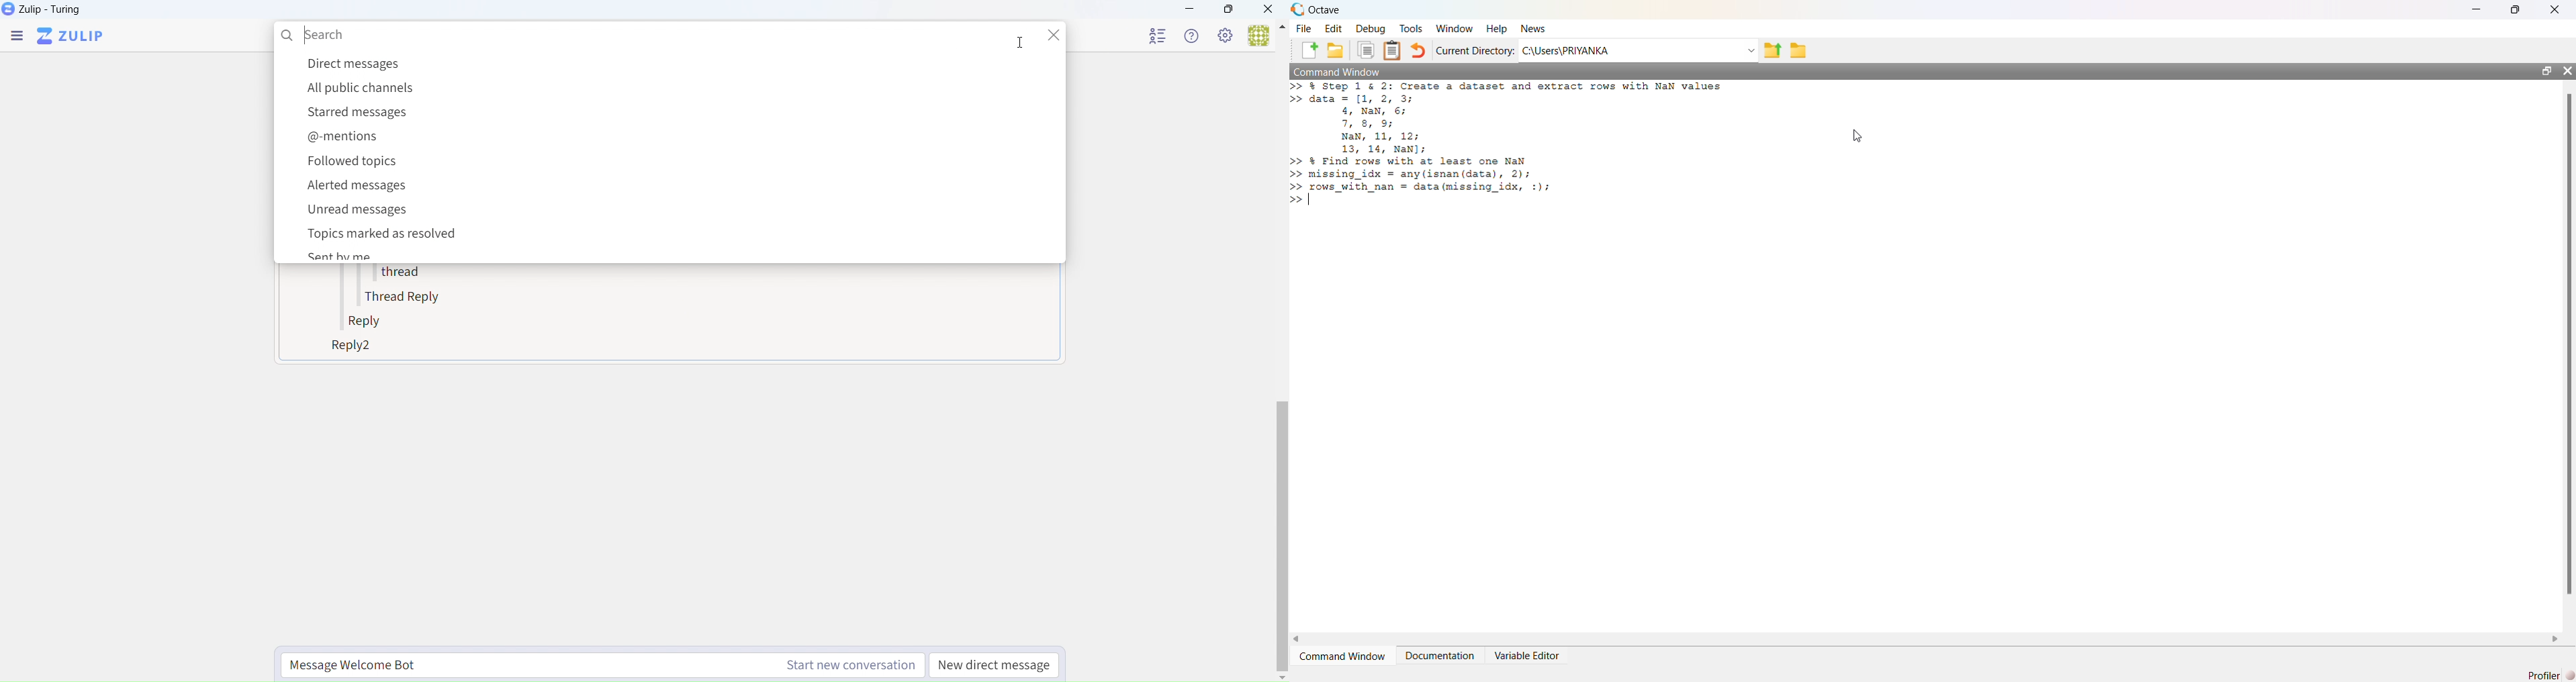  I want to click on Alerted messages, so click(362, 189).